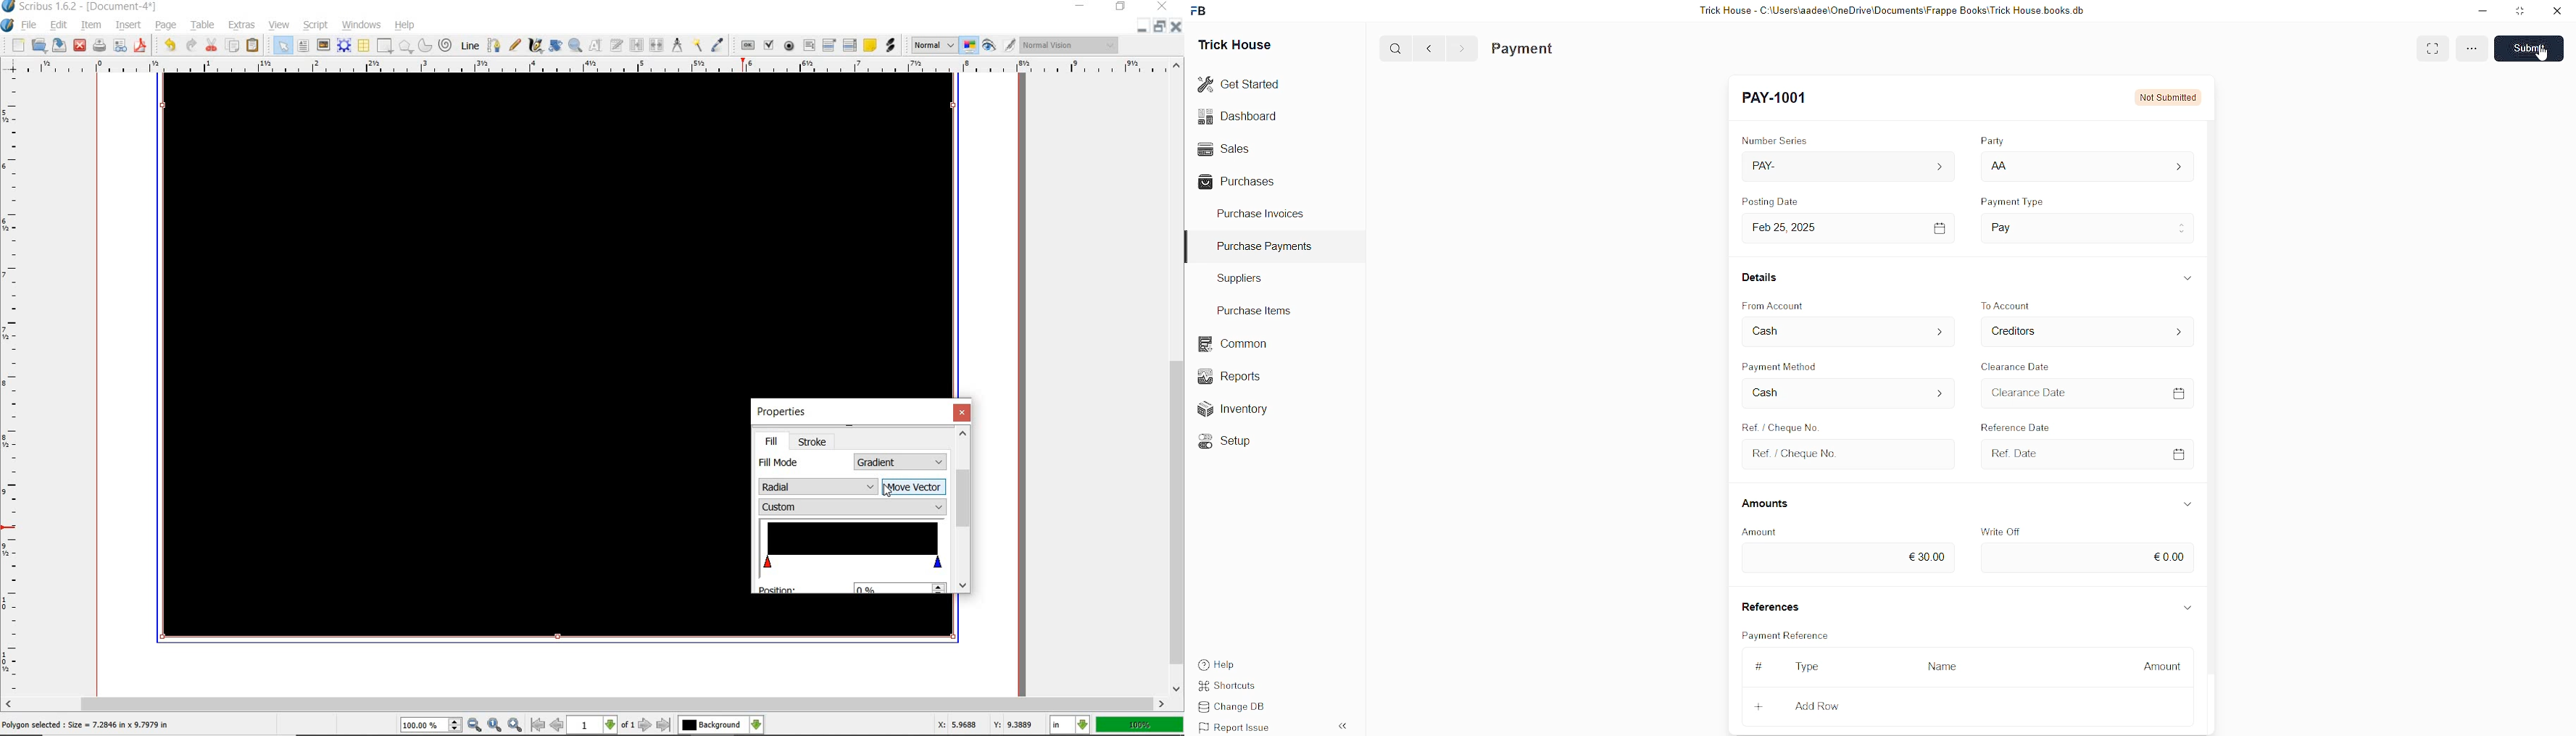 The height and width of the screenshot is (756, 2576). I want to click on undo, so click(168, 45).